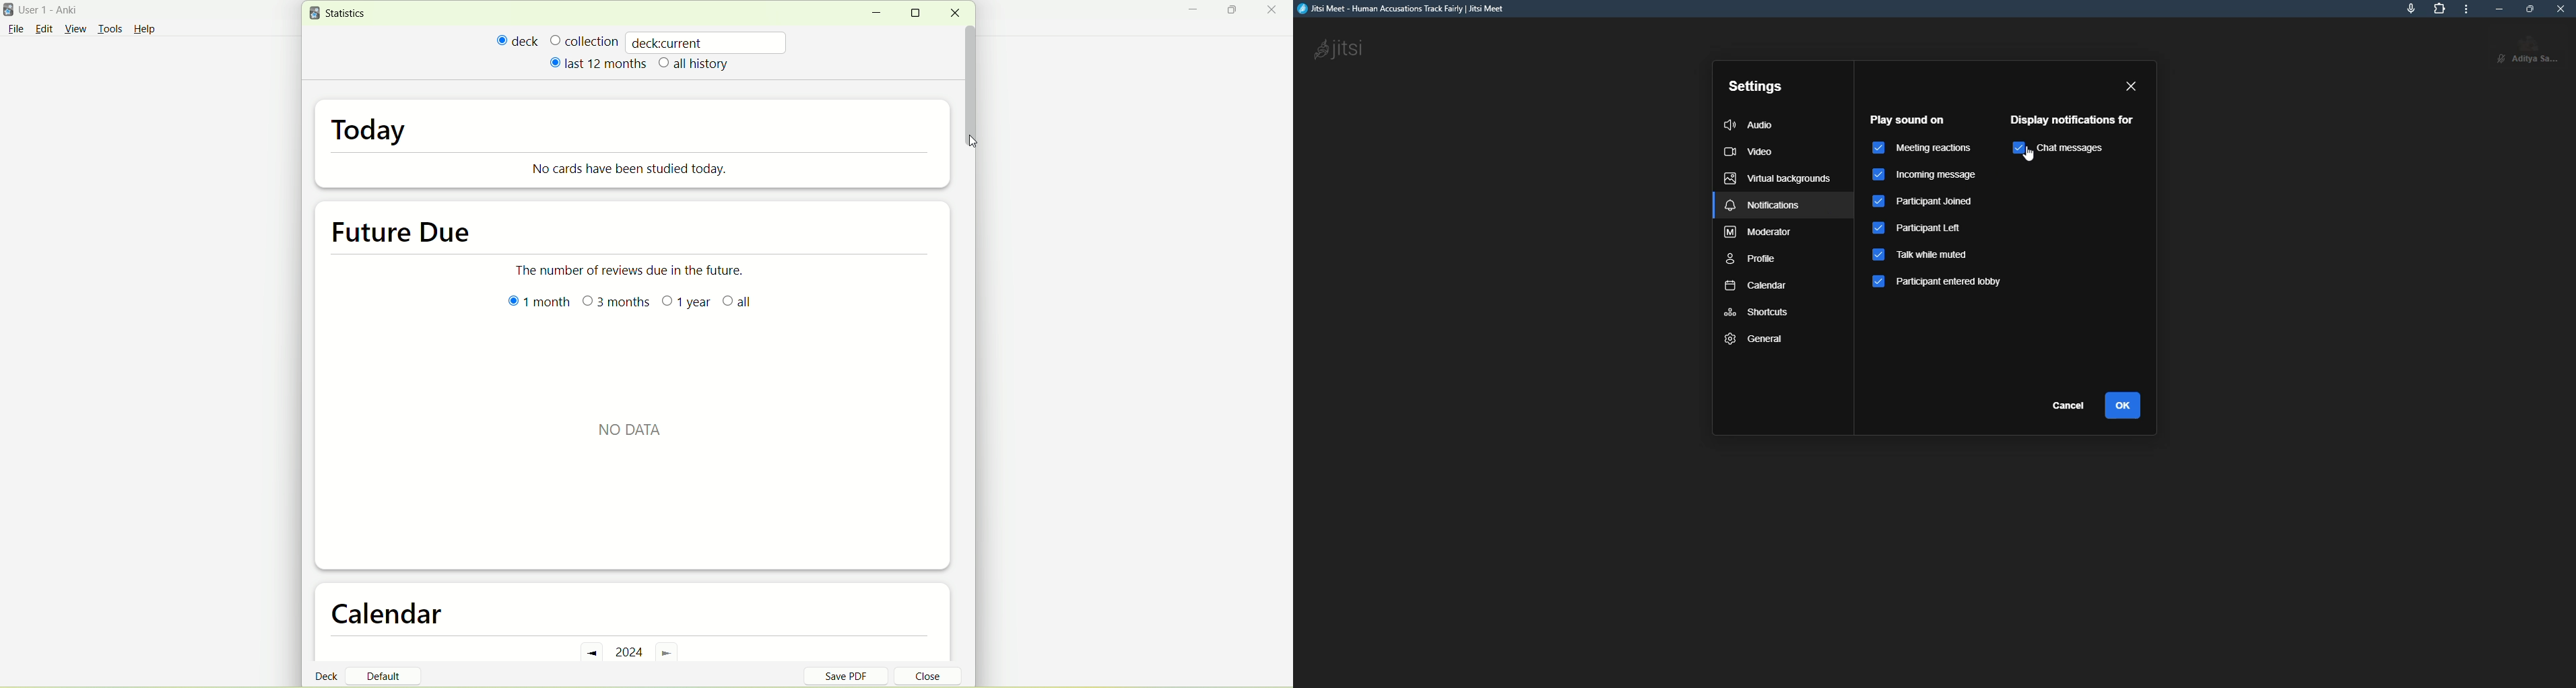 The image size is (2576, 700). What do you see at coordinates (876, 13) in the screenshot?
I see `minimize` at bounding box center [876, 13].